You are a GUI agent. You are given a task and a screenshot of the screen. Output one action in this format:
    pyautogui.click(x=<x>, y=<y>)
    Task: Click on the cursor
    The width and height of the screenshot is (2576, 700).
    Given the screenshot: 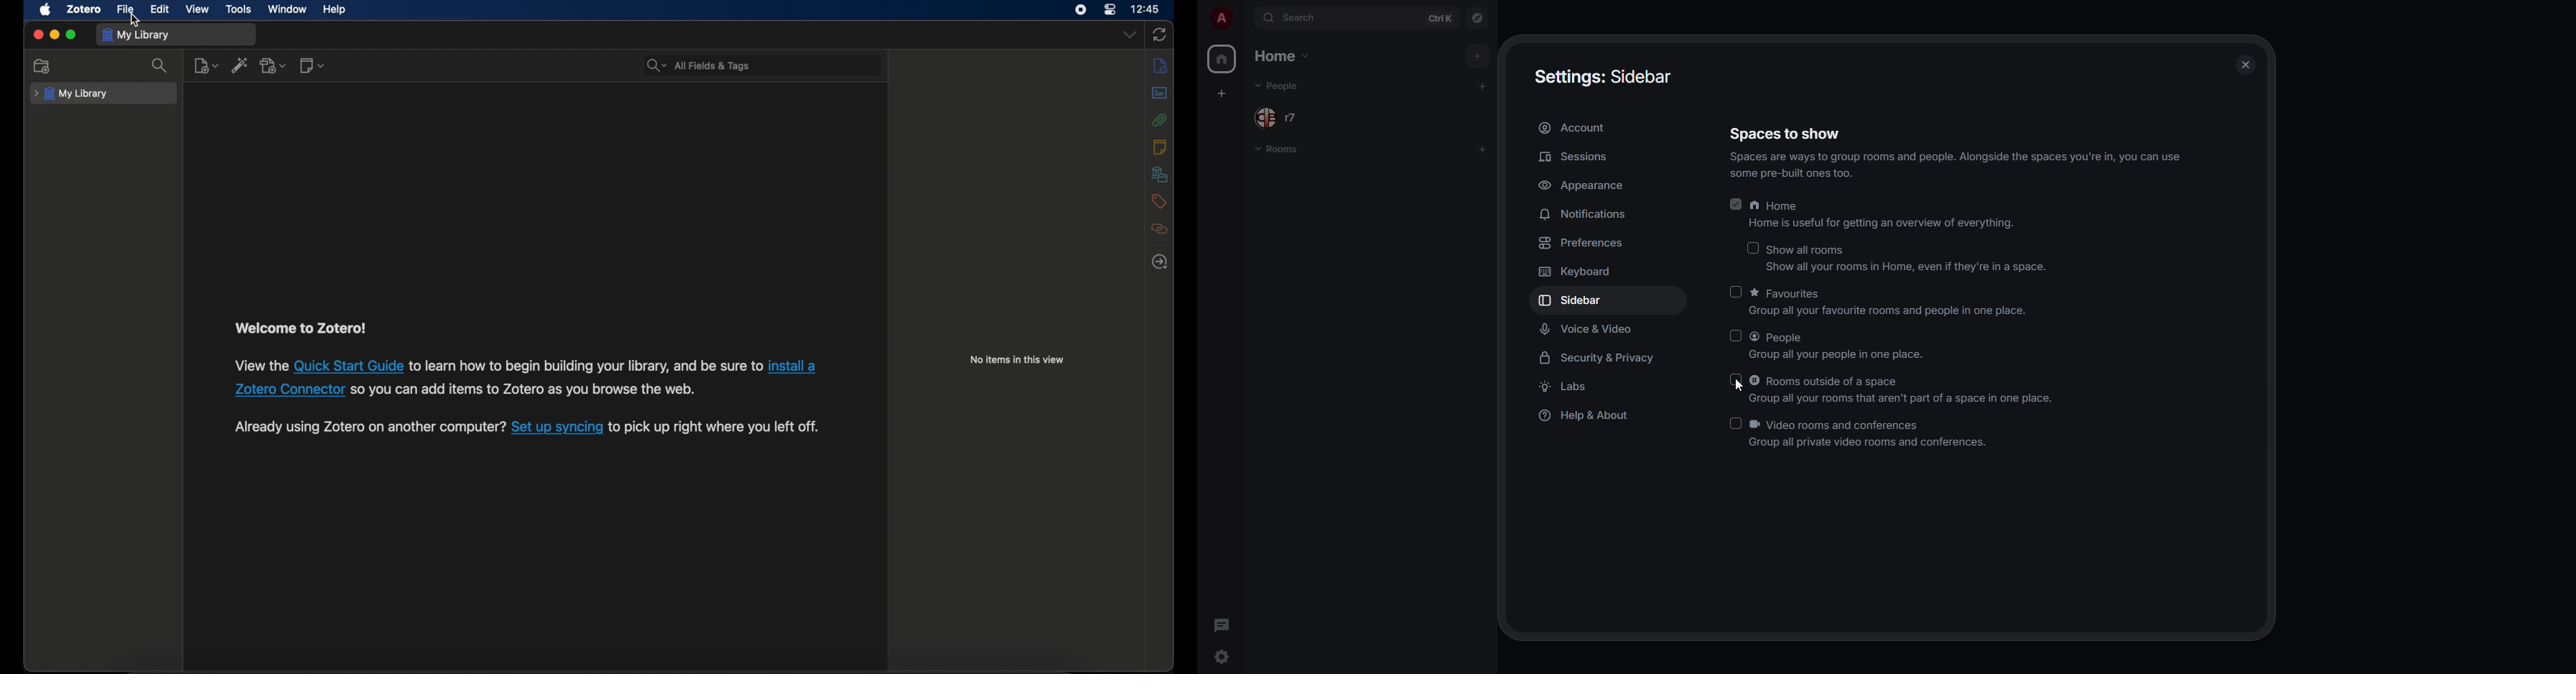 What is the action you would take?
    pyautogui.click(x=135, y=19)
    